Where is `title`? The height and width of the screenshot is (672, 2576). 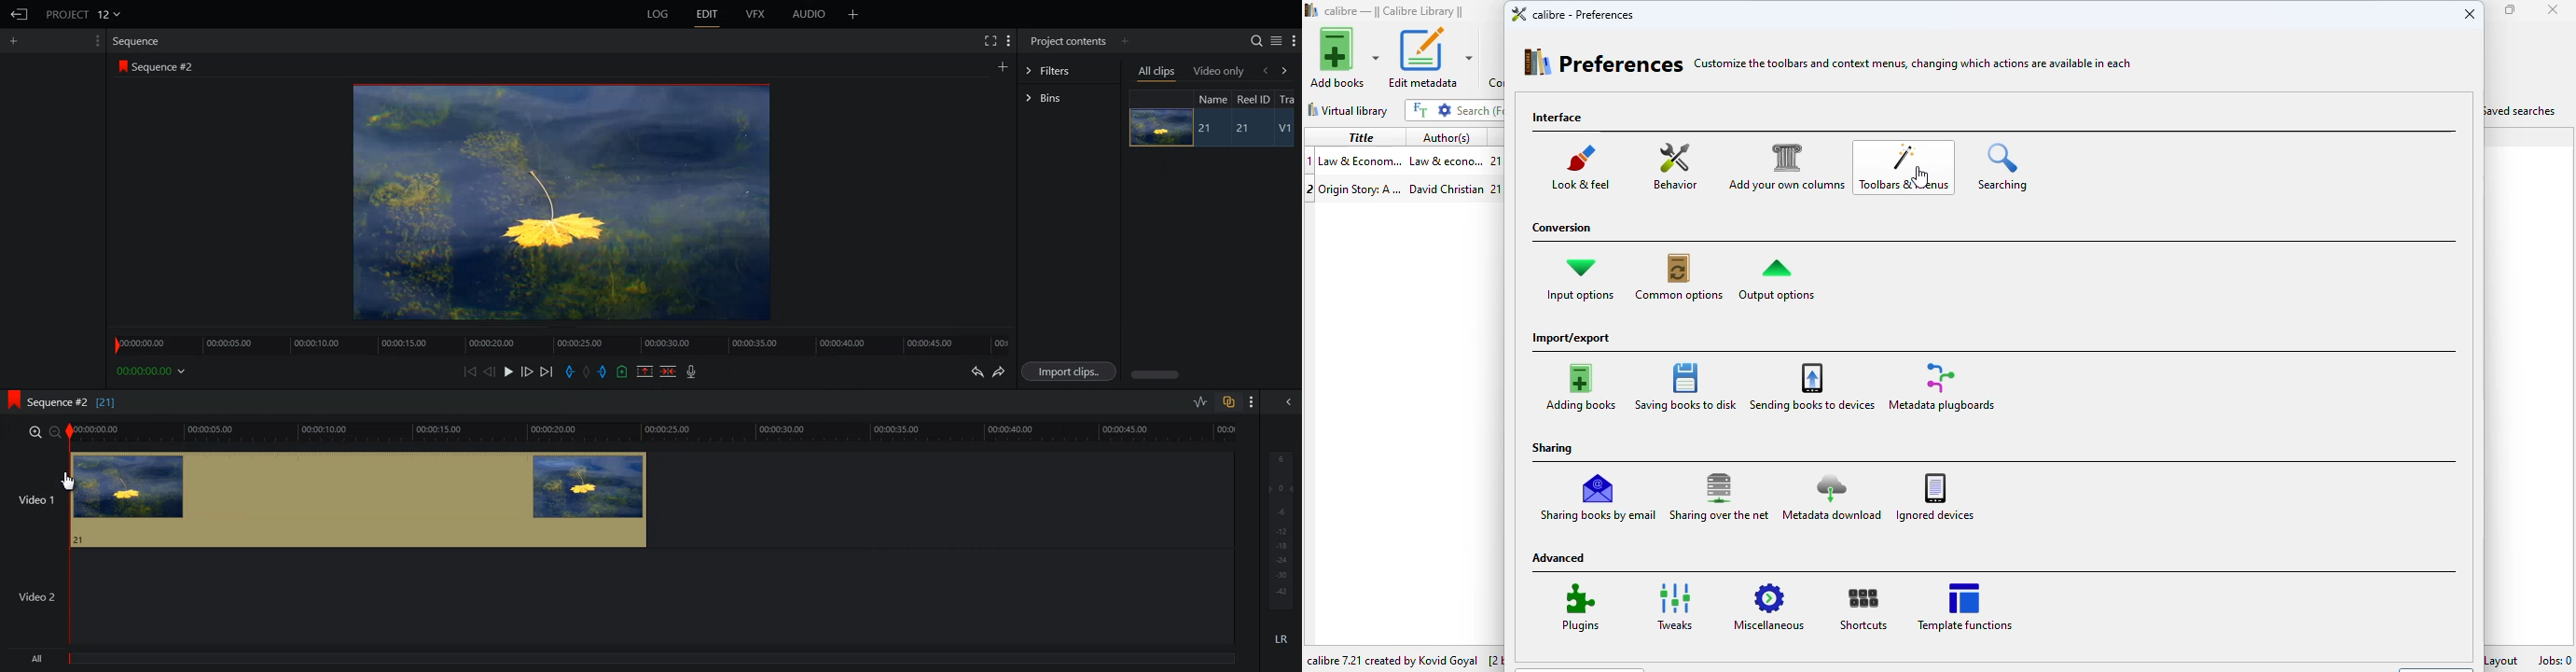
title is located at coordinates (1361, 136).